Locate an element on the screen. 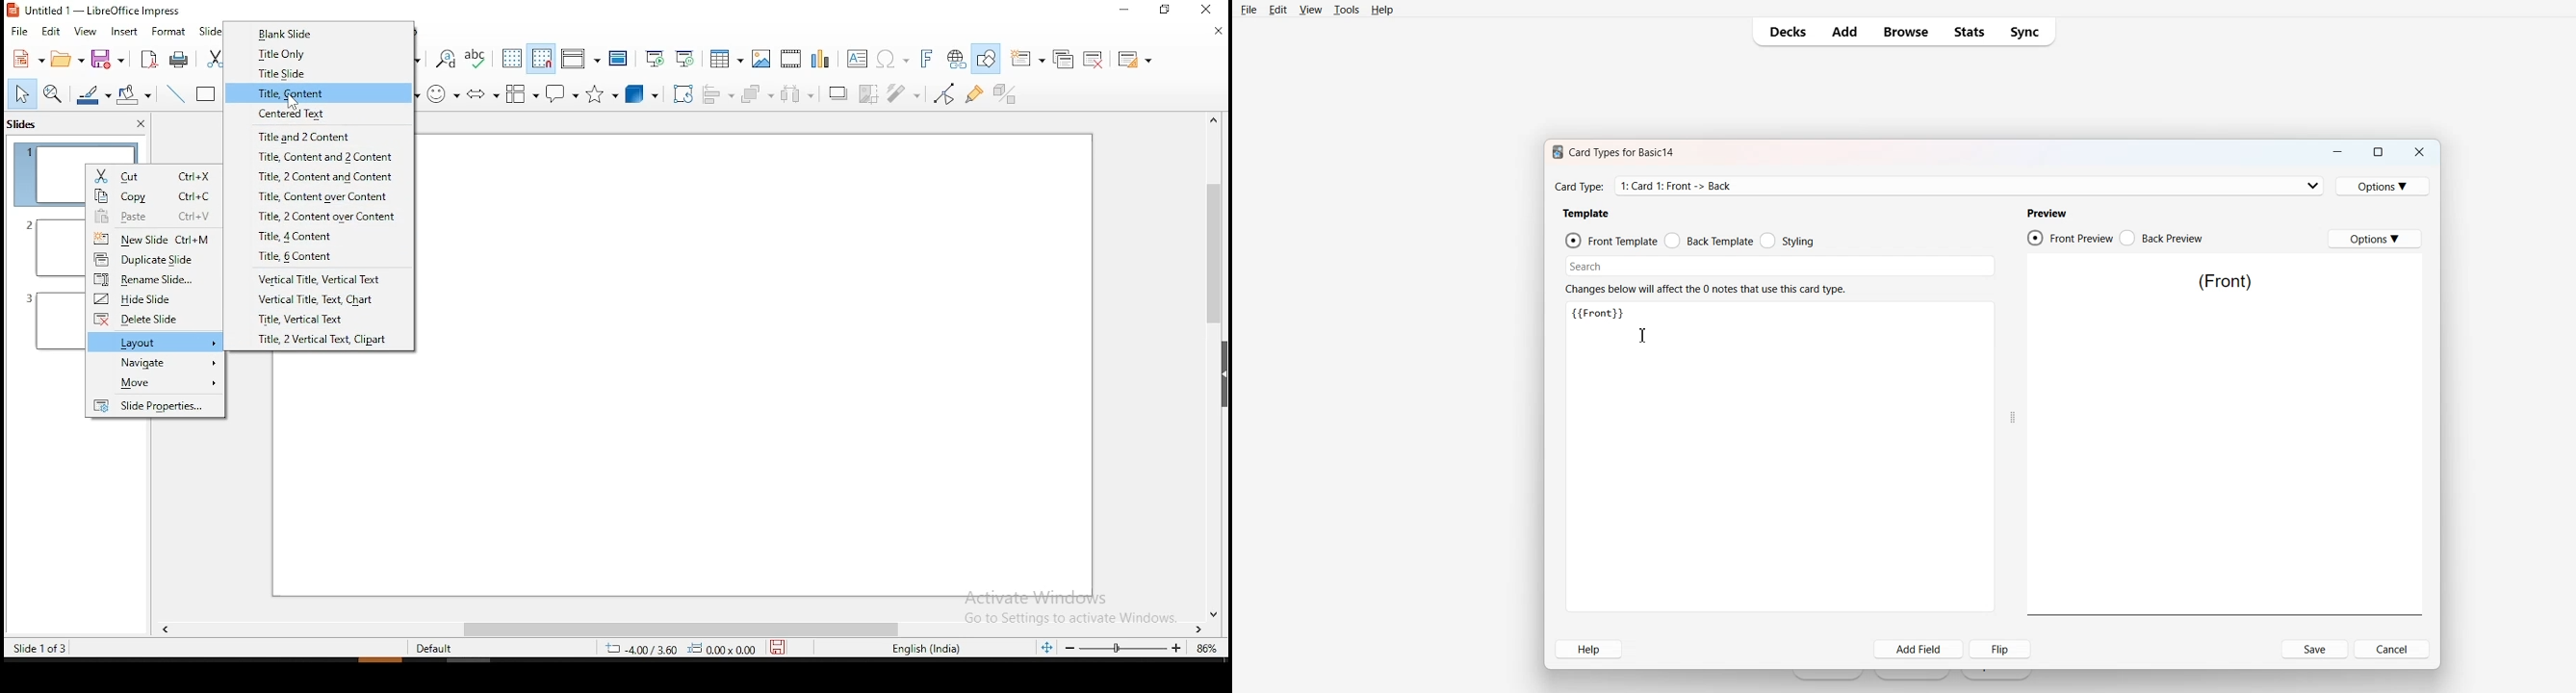 This screenshot has width=2576, height=700. paint bucket tool is located at coordinates (135, 93).